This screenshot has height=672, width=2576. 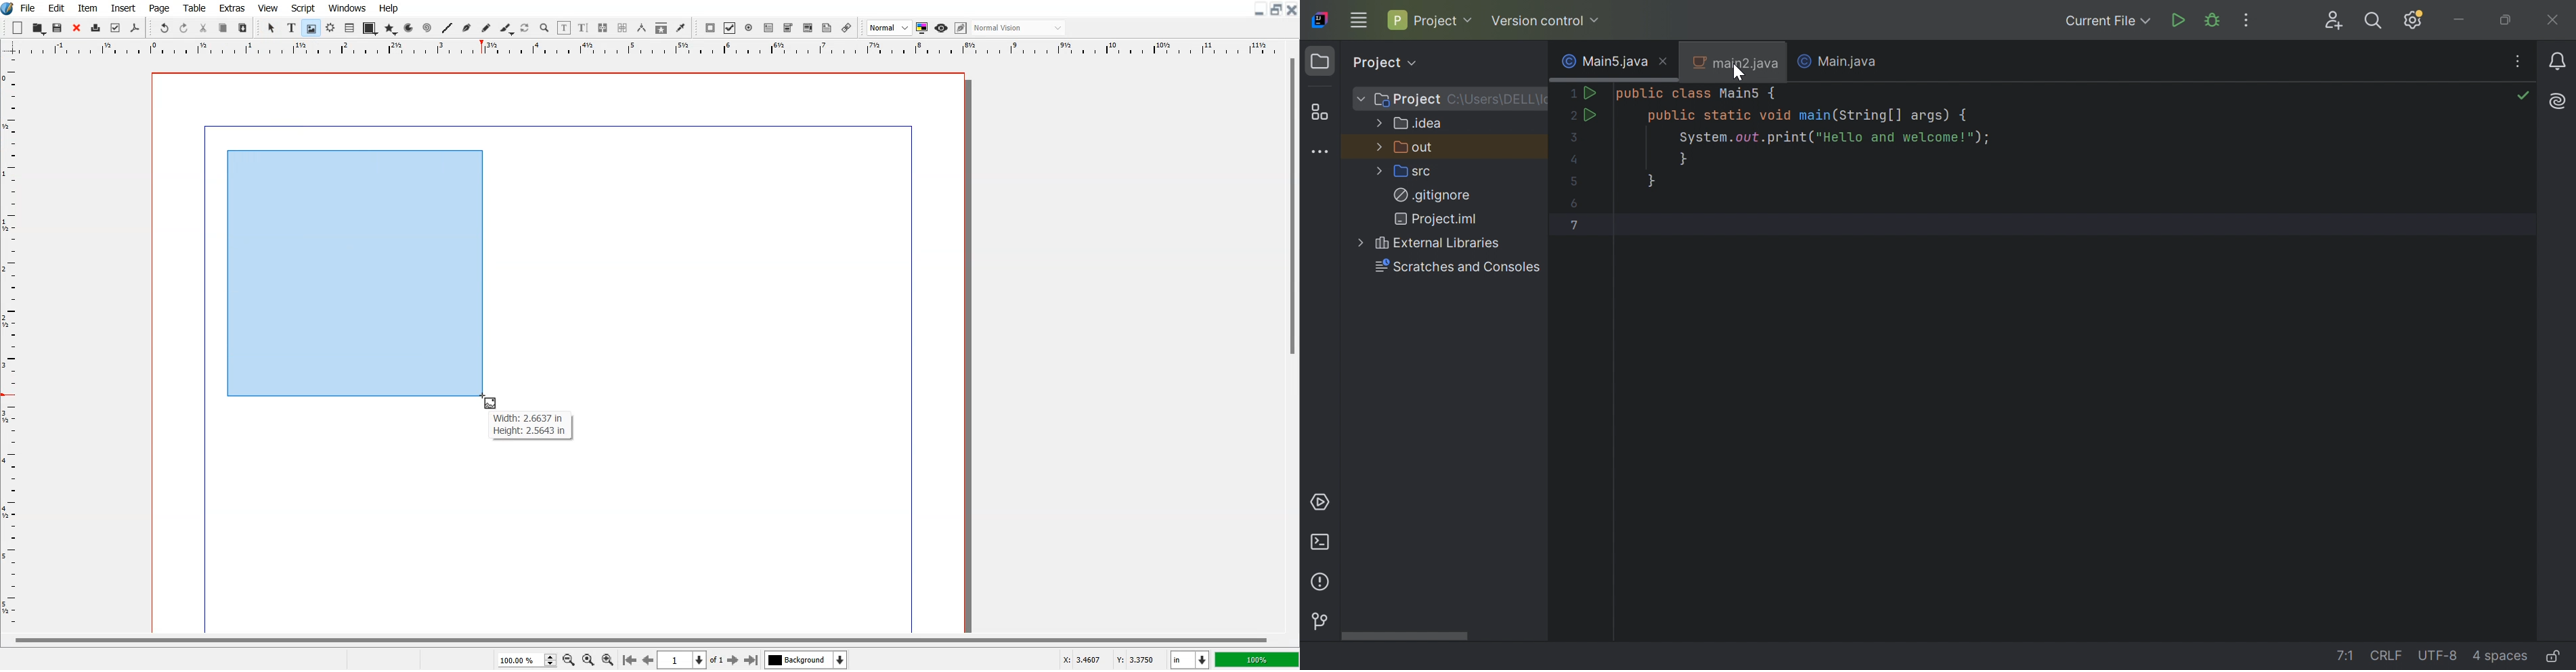 What do you see at coordinates (56, 7) in the screenshot?
I see `Edit` at bounding box center [56, 7].